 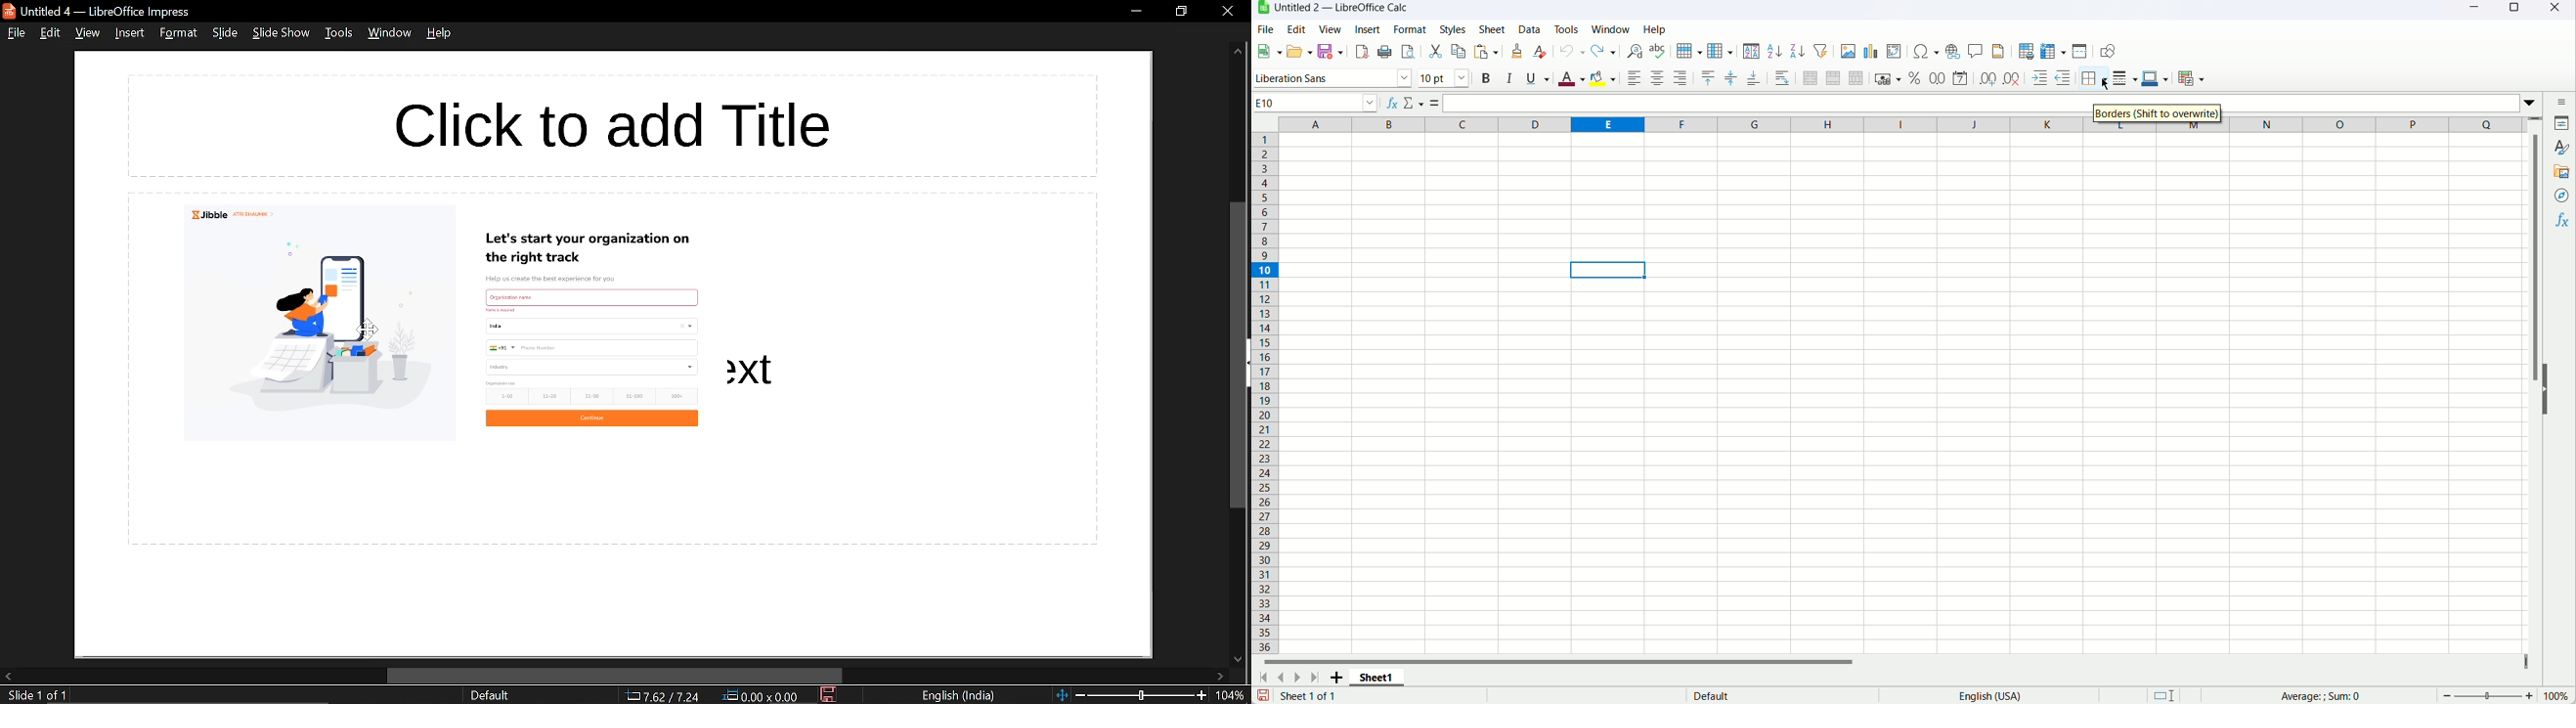 What do you see at coordinates (1775, 51) in the screenshot?
I see `Sort ascending` at bounding box center [1775, 51].